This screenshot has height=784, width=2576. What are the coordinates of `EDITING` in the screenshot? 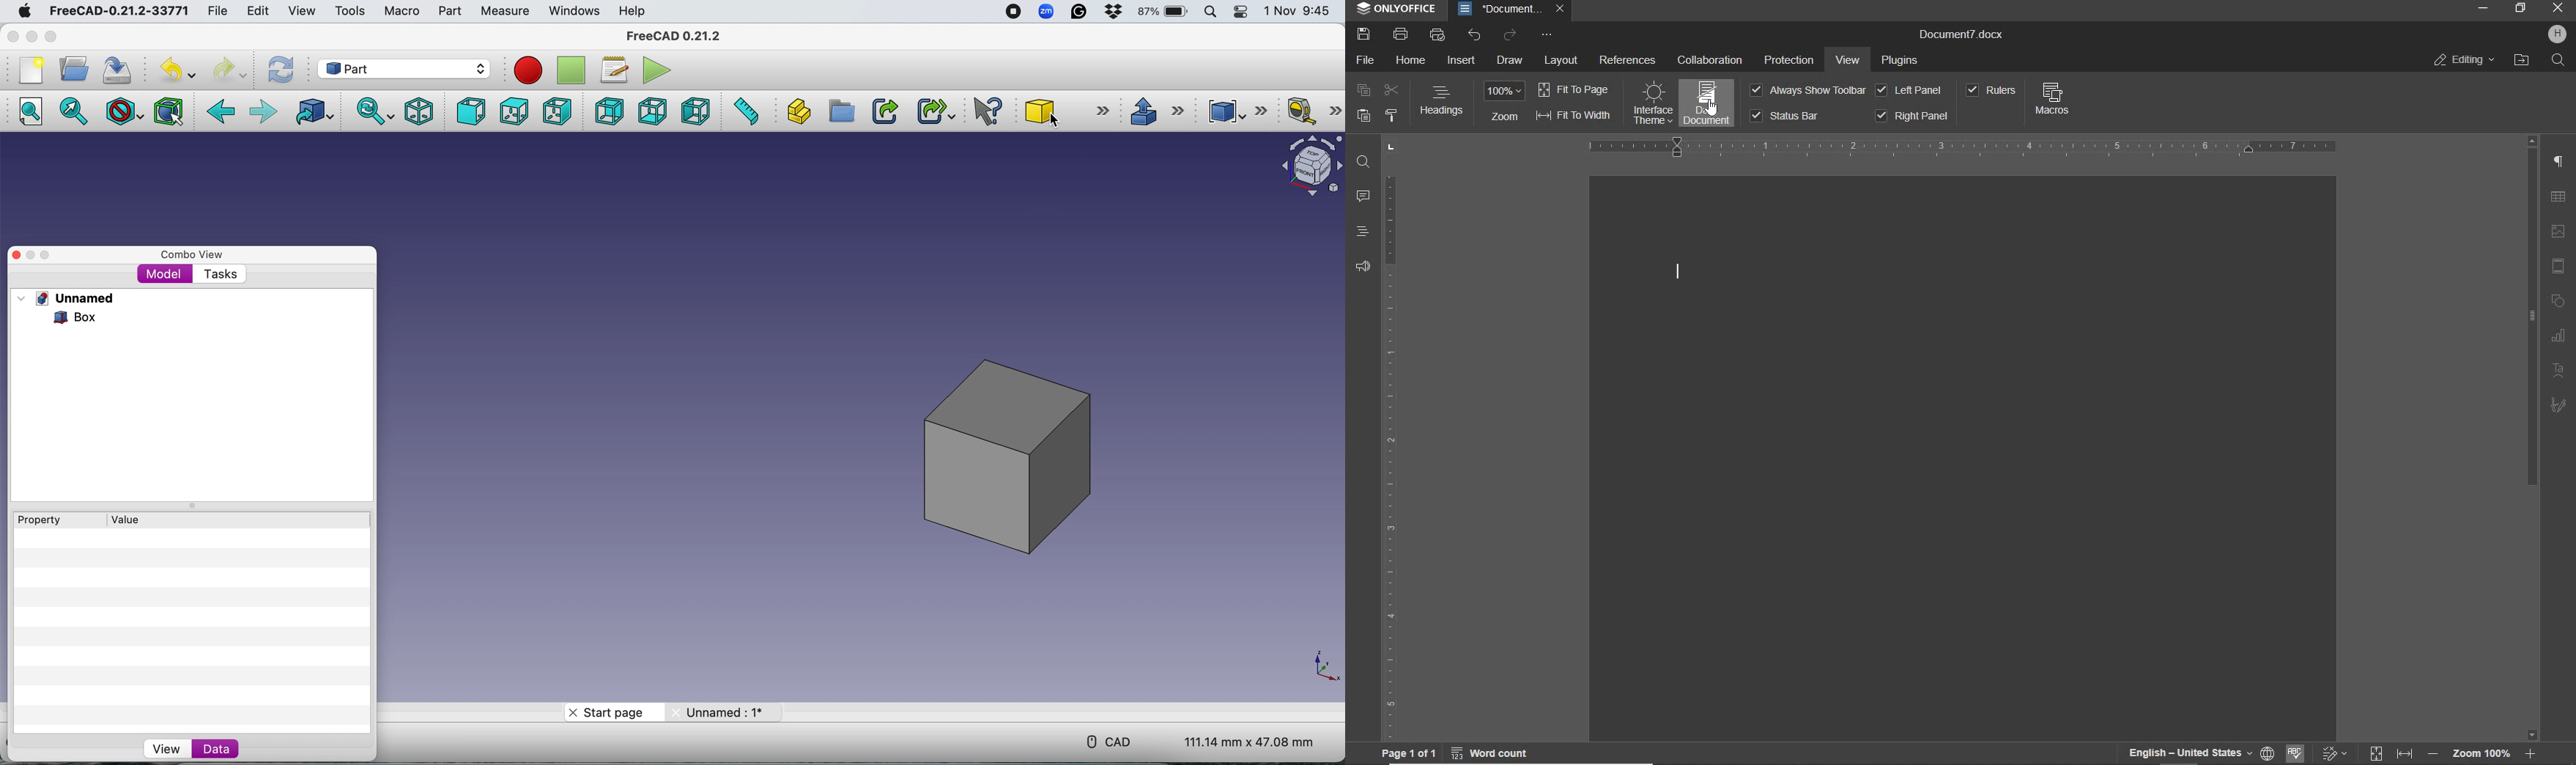 It's located at (2462, 58).